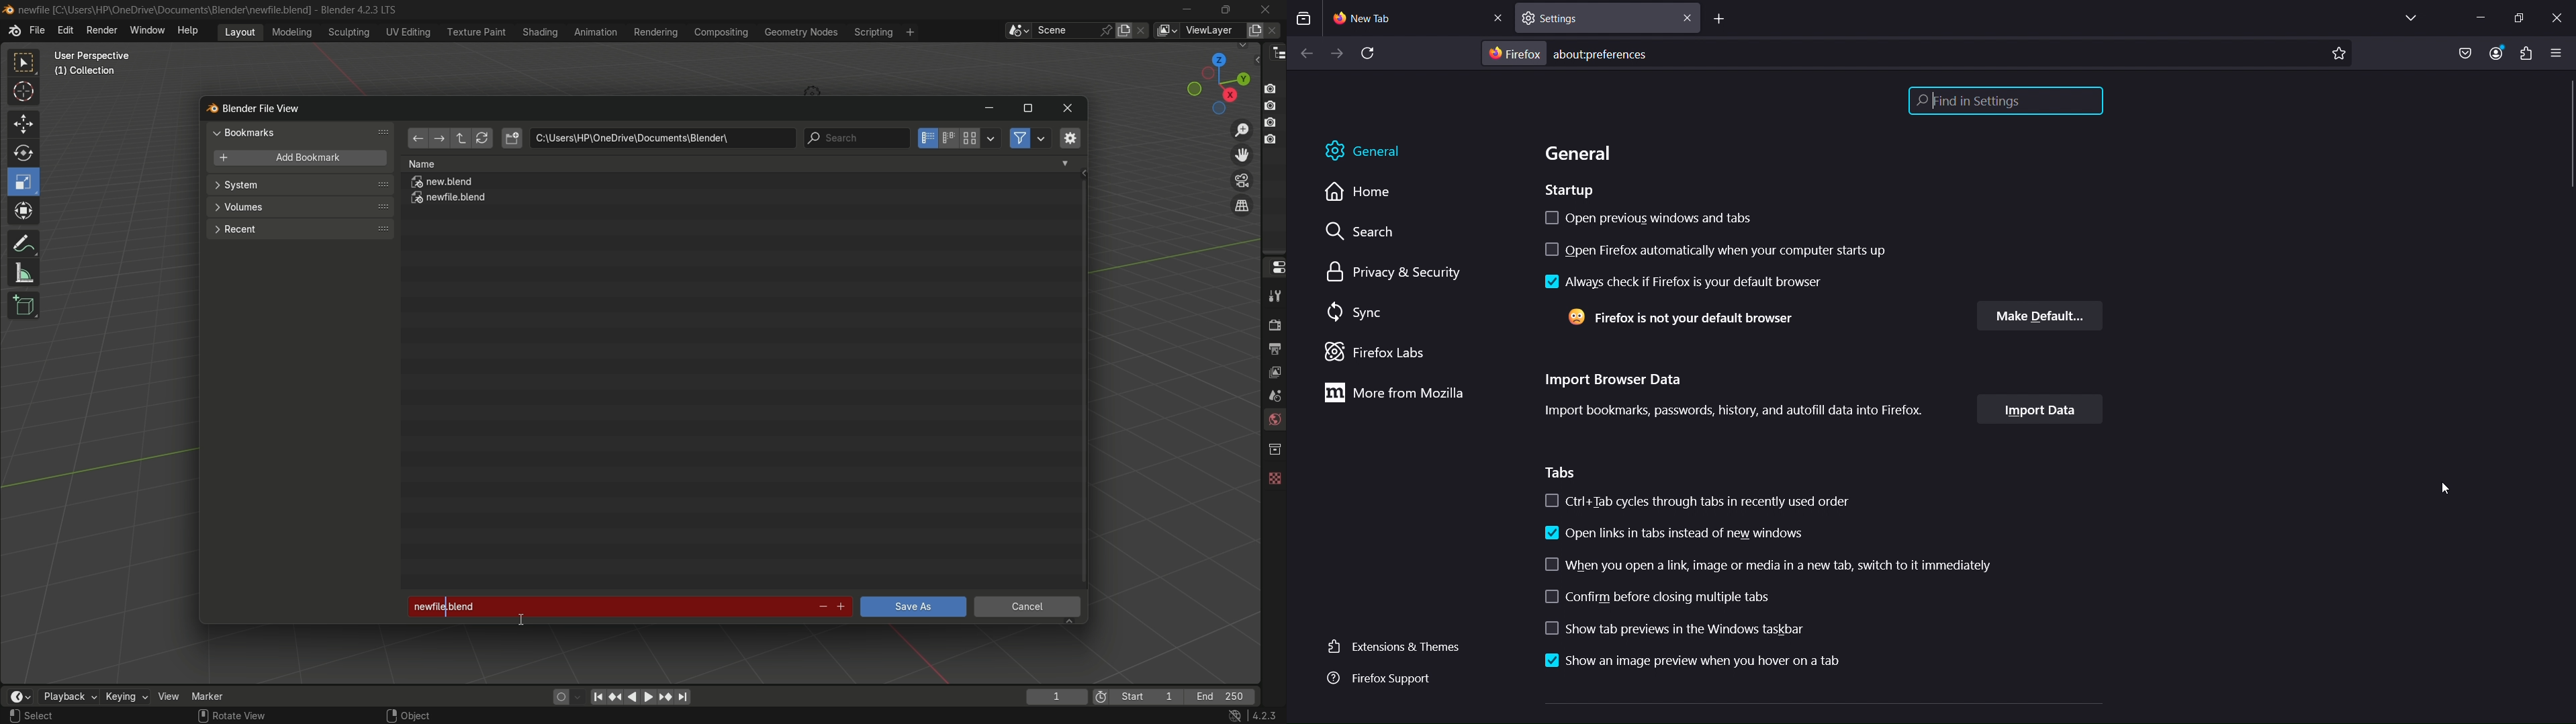 The image size is (2576, 728). Describe the element at coordinates (2406, 18) in the screenshot. I see `List all tabs` at that location.